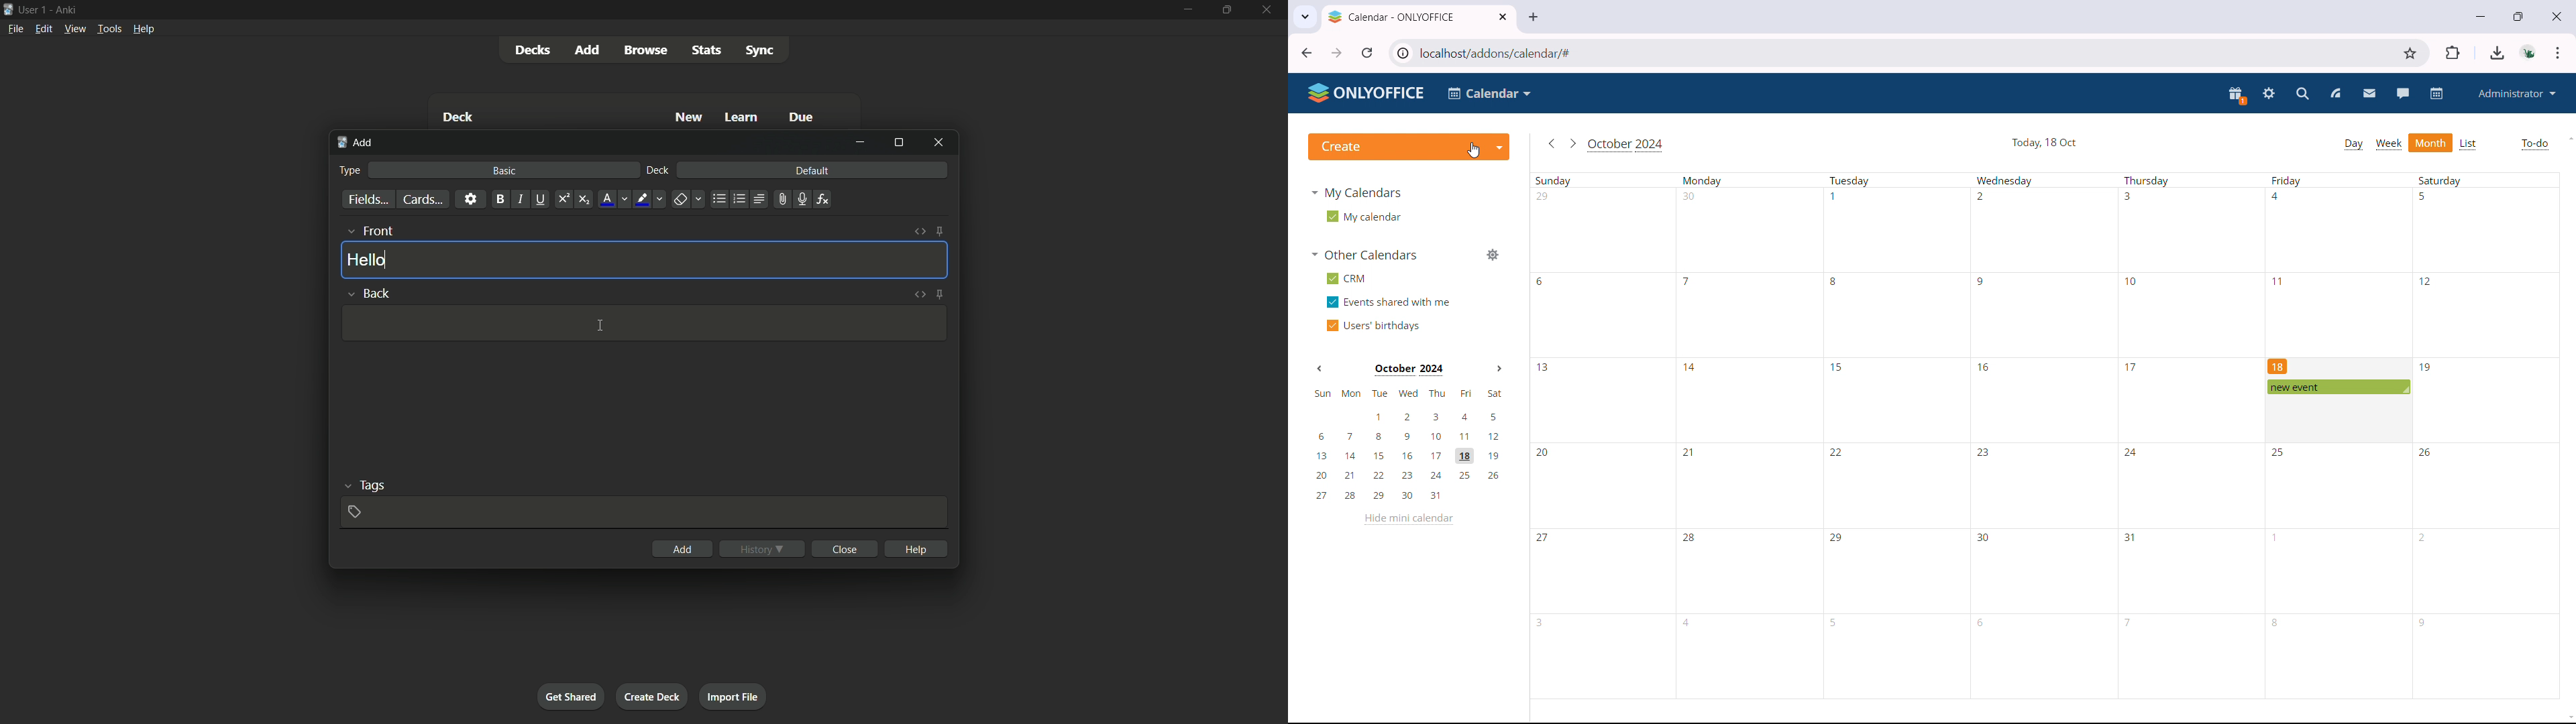 The width and height of the screenshot is (2576, 728). Describe the element at coordinates (684, 548) in the screenshot. I see `add` at that location.